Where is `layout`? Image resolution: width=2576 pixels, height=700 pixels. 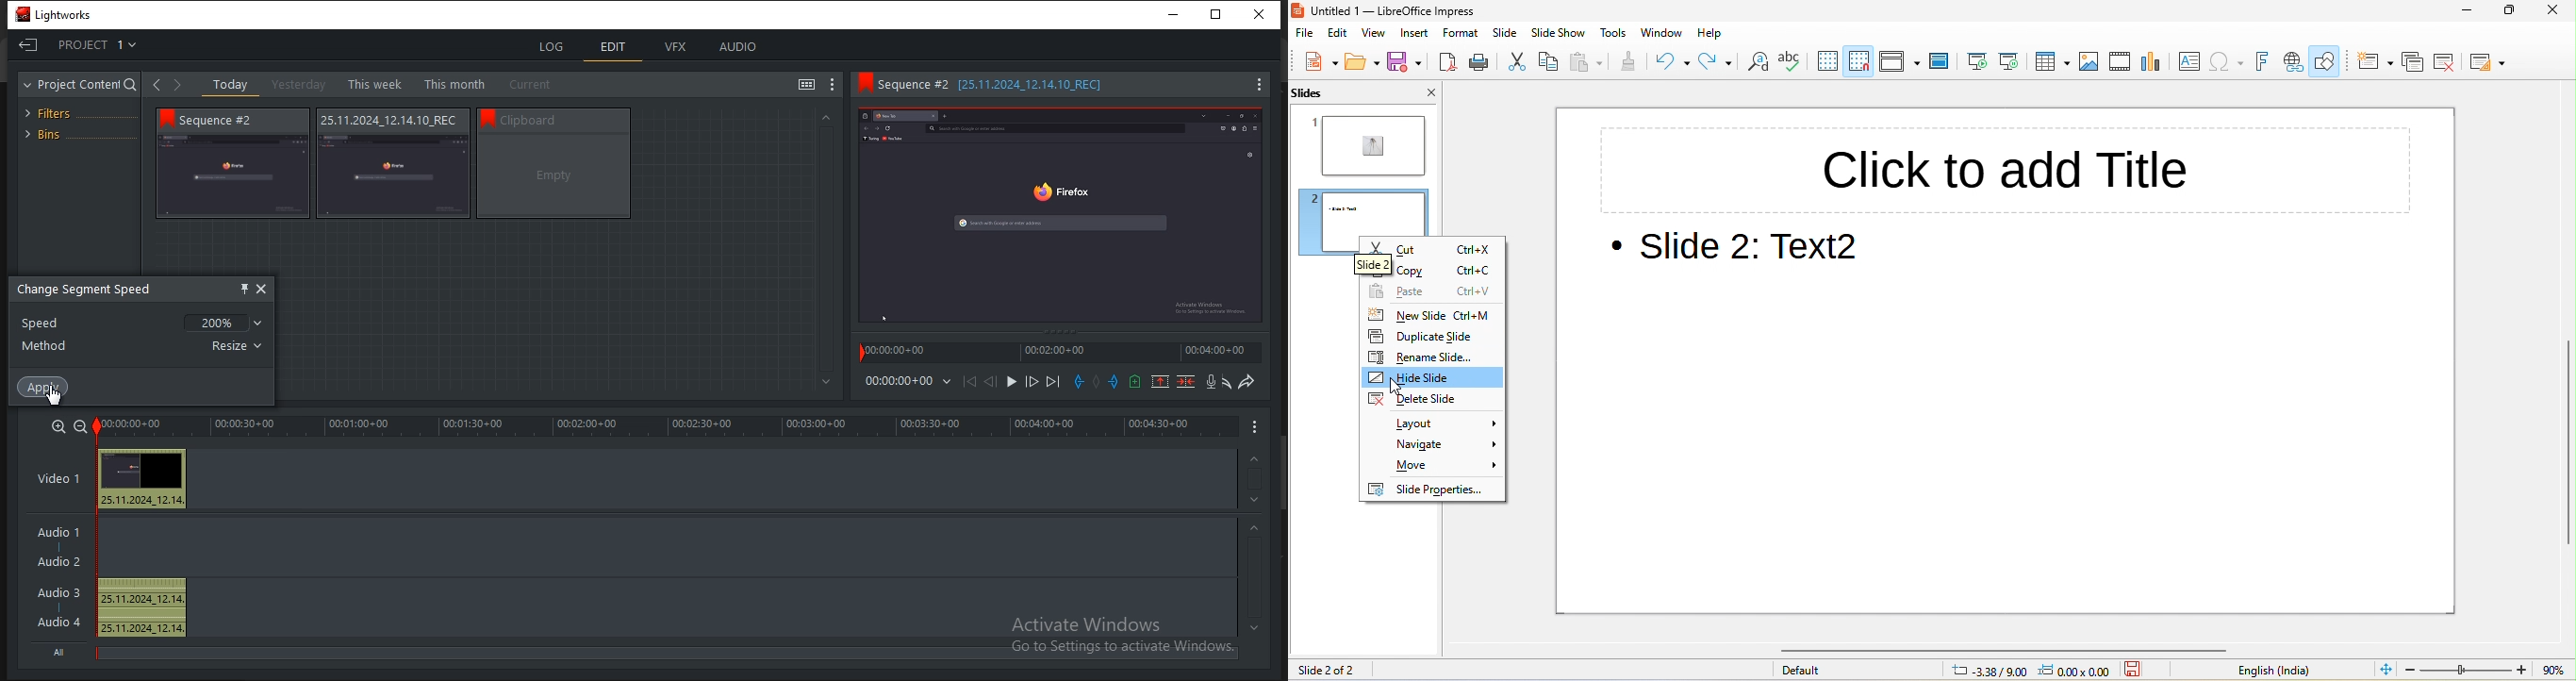 layout is located at coordinates (1432, 421).